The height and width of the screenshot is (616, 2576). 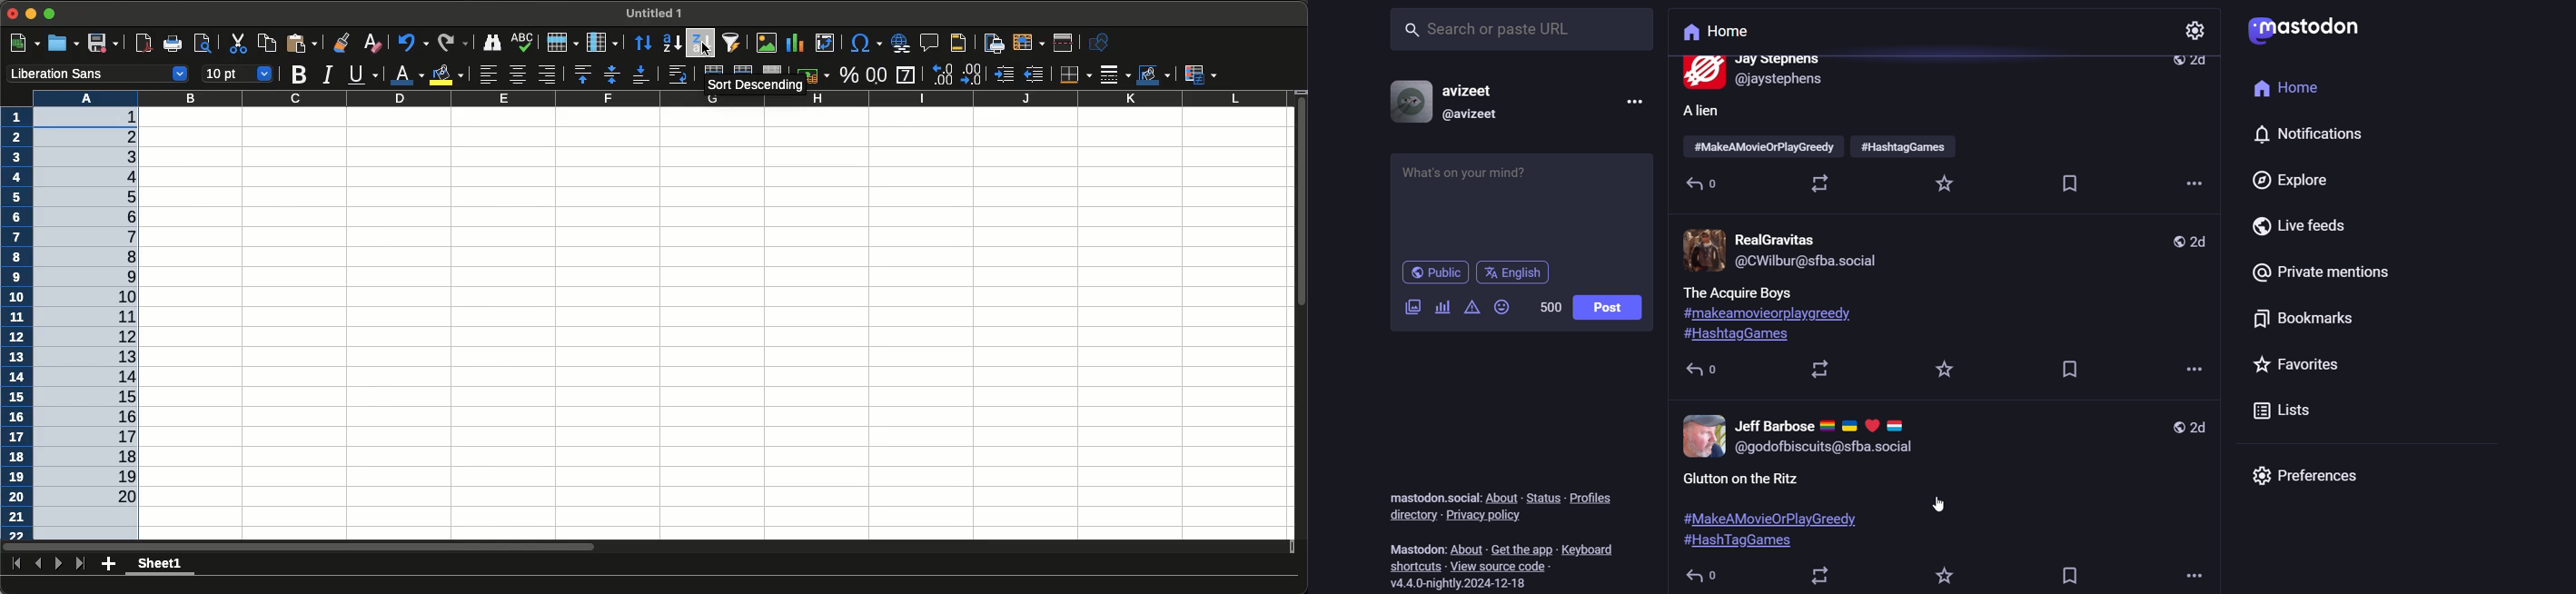 What do you see at coordinates (490, 42) in the screenshot?
I see `Find and replace` at bounding box center [490, 42].